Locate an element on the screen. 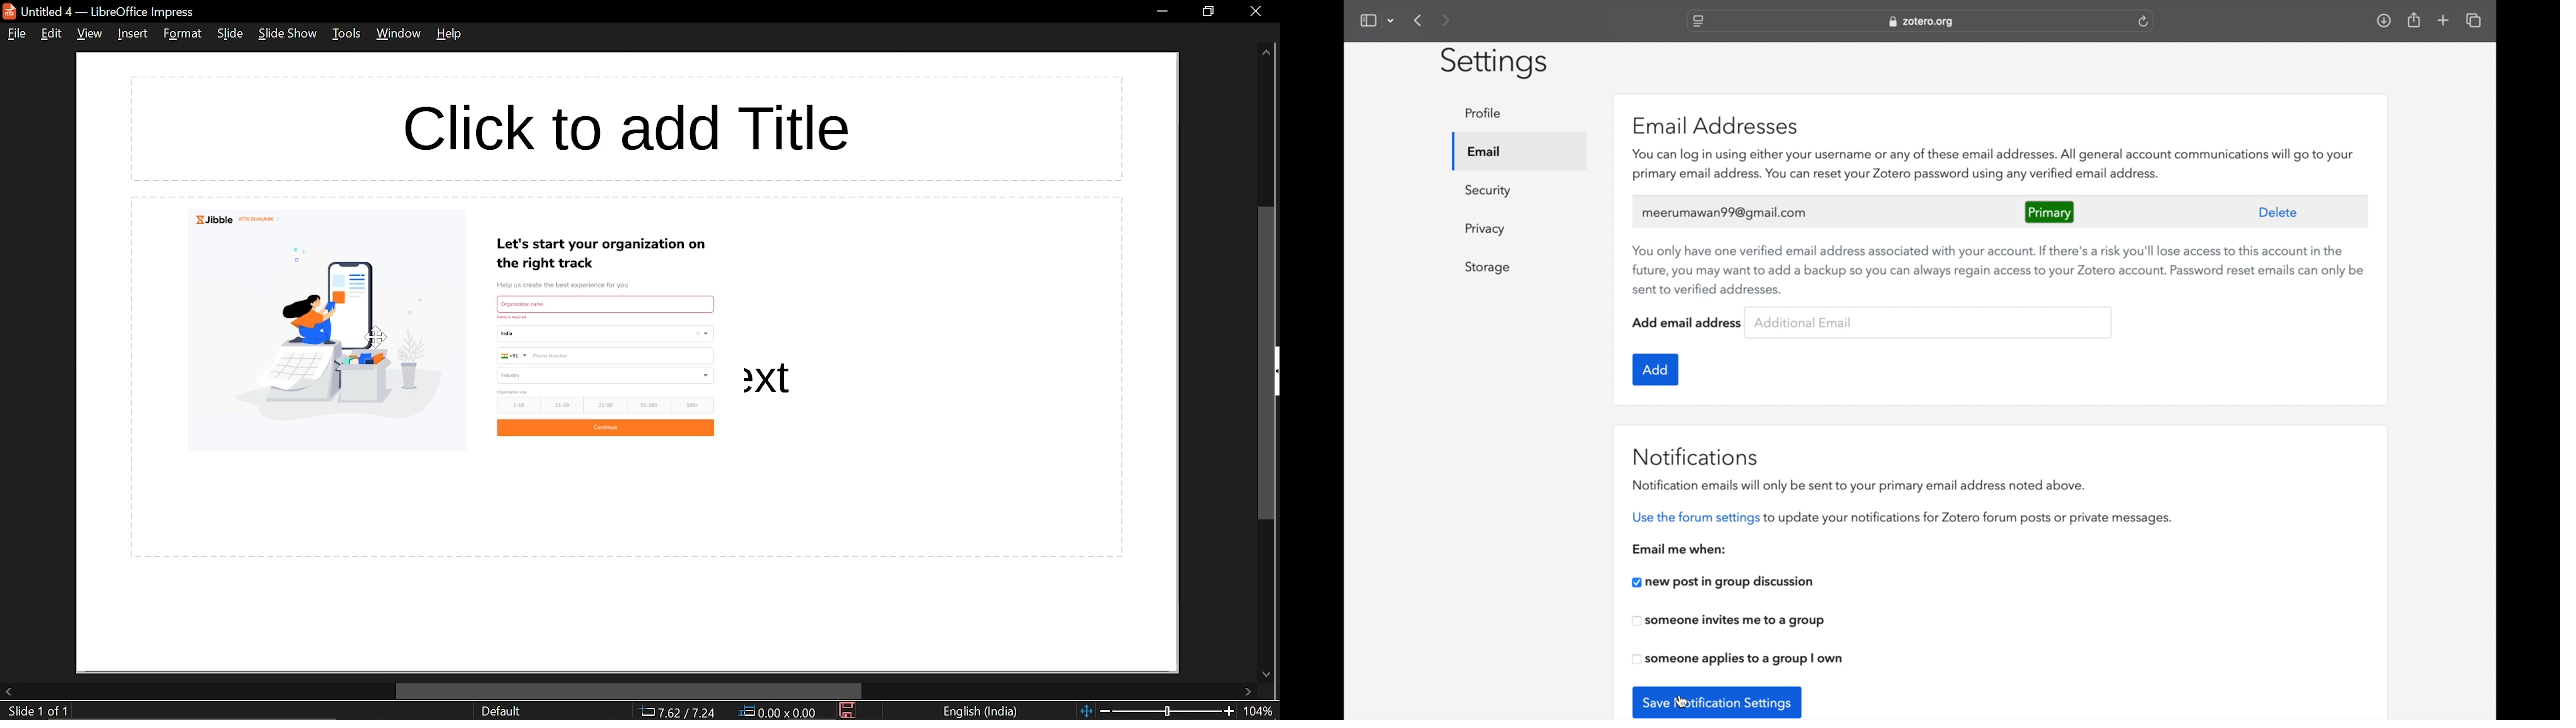 This screenshot has height=728, width=2576. storage is located at coordinates (1489, 267).